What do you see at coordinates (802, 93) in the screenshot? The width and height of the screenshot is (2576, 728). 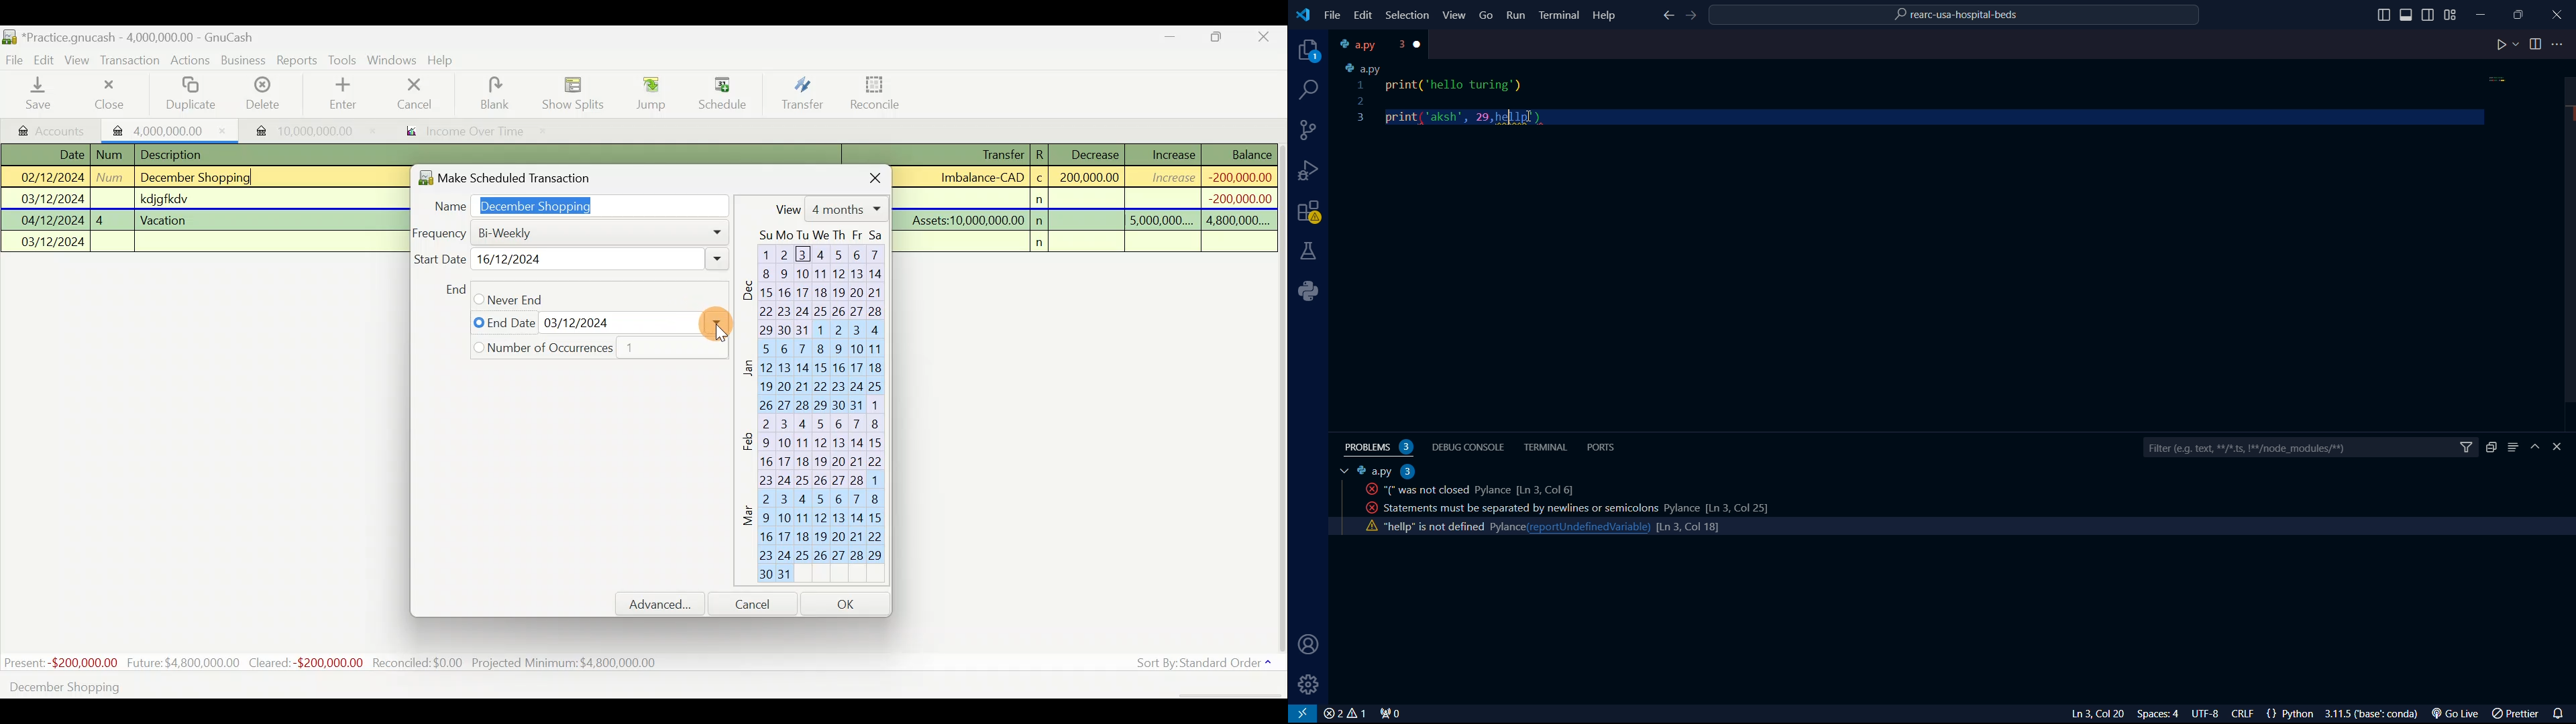 I see `Transfer` at bounding box center [802, 93].